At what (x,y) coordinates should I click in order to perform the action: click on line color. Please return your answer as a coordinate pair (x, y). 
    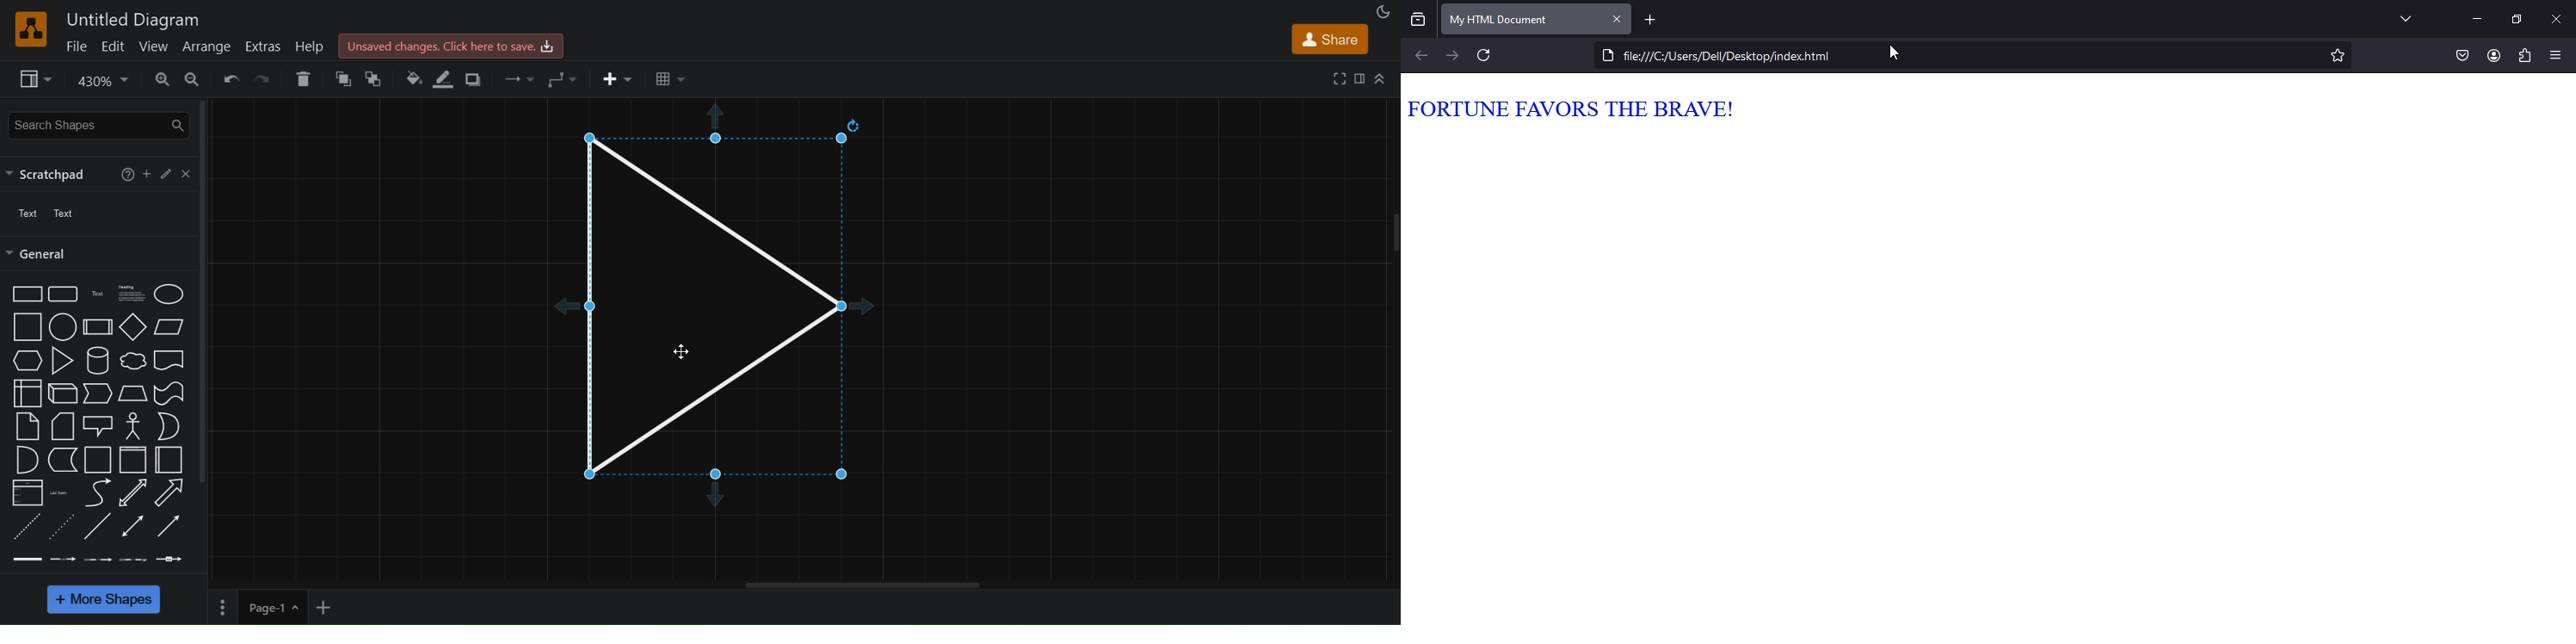
    Looking at the image, I should click on (444, 79).